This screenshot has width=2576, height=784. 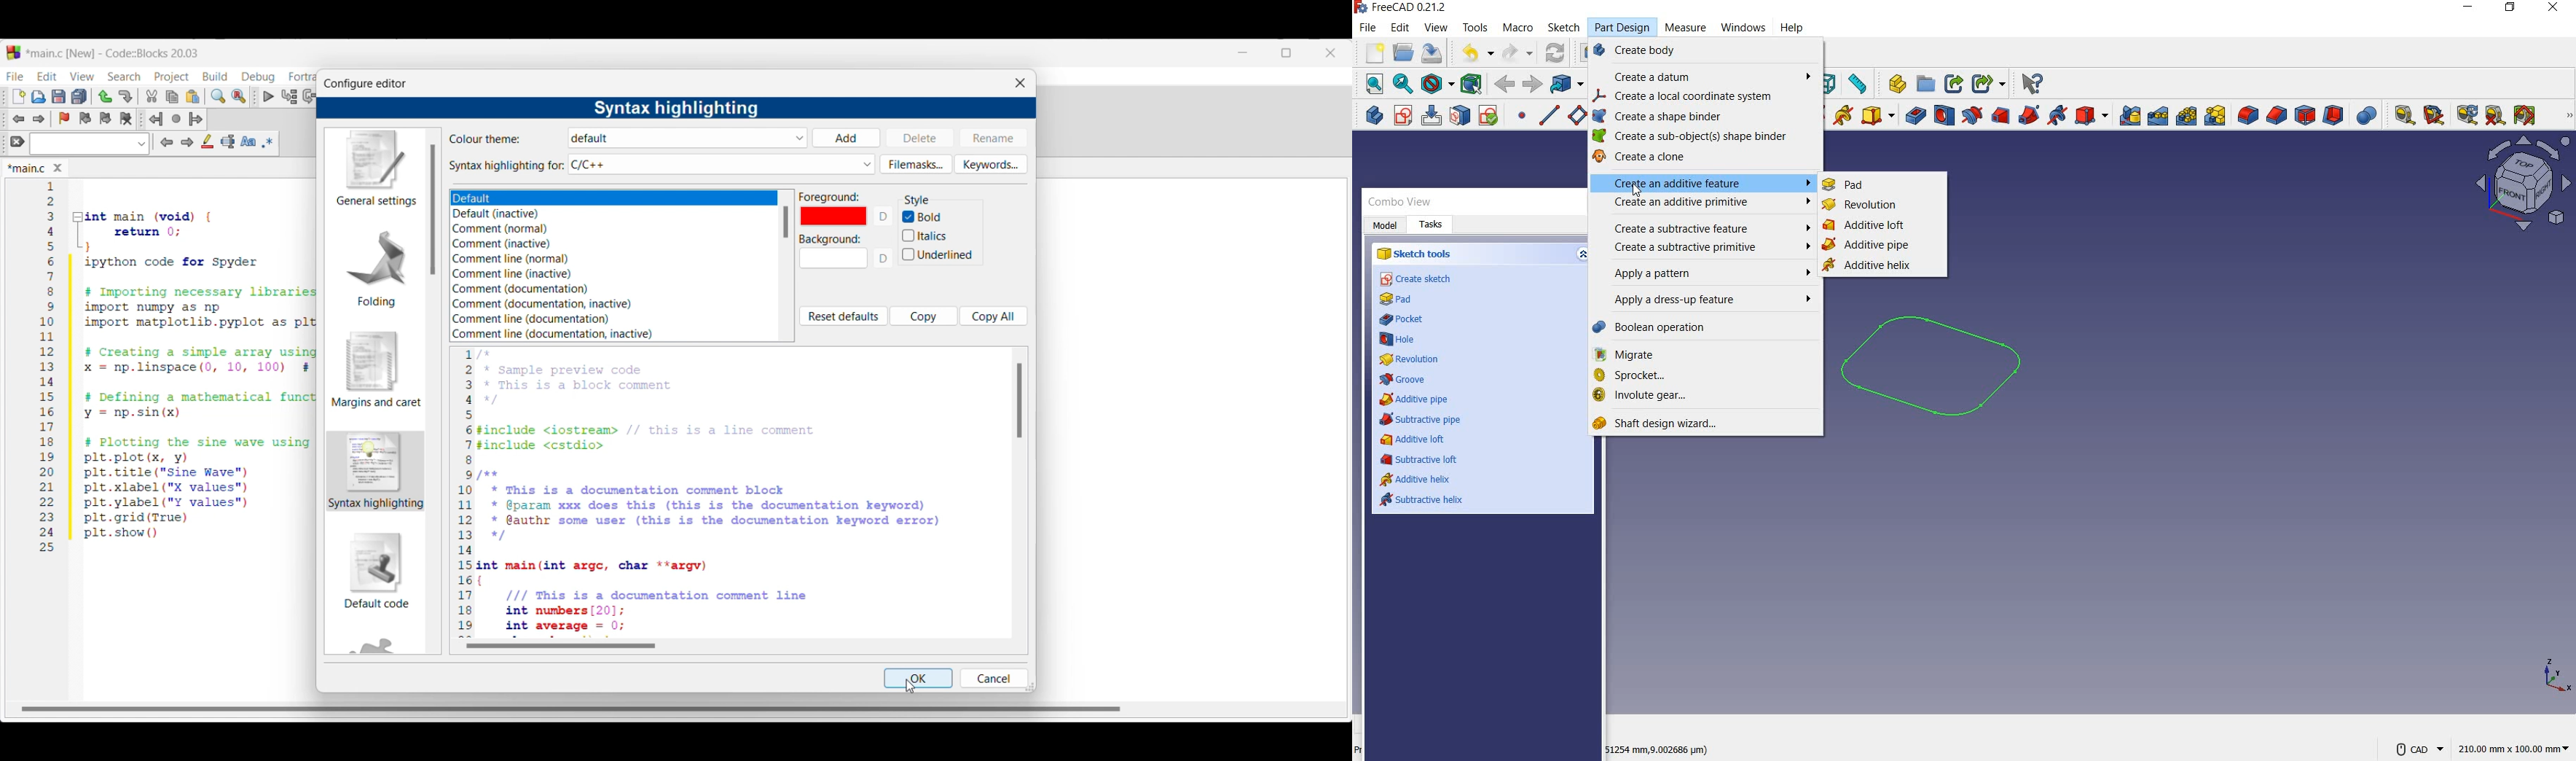 What do you see at coordinates (1843, 115) in the screenshot?
I see `additive helix` at bounding box center [1843, 115].